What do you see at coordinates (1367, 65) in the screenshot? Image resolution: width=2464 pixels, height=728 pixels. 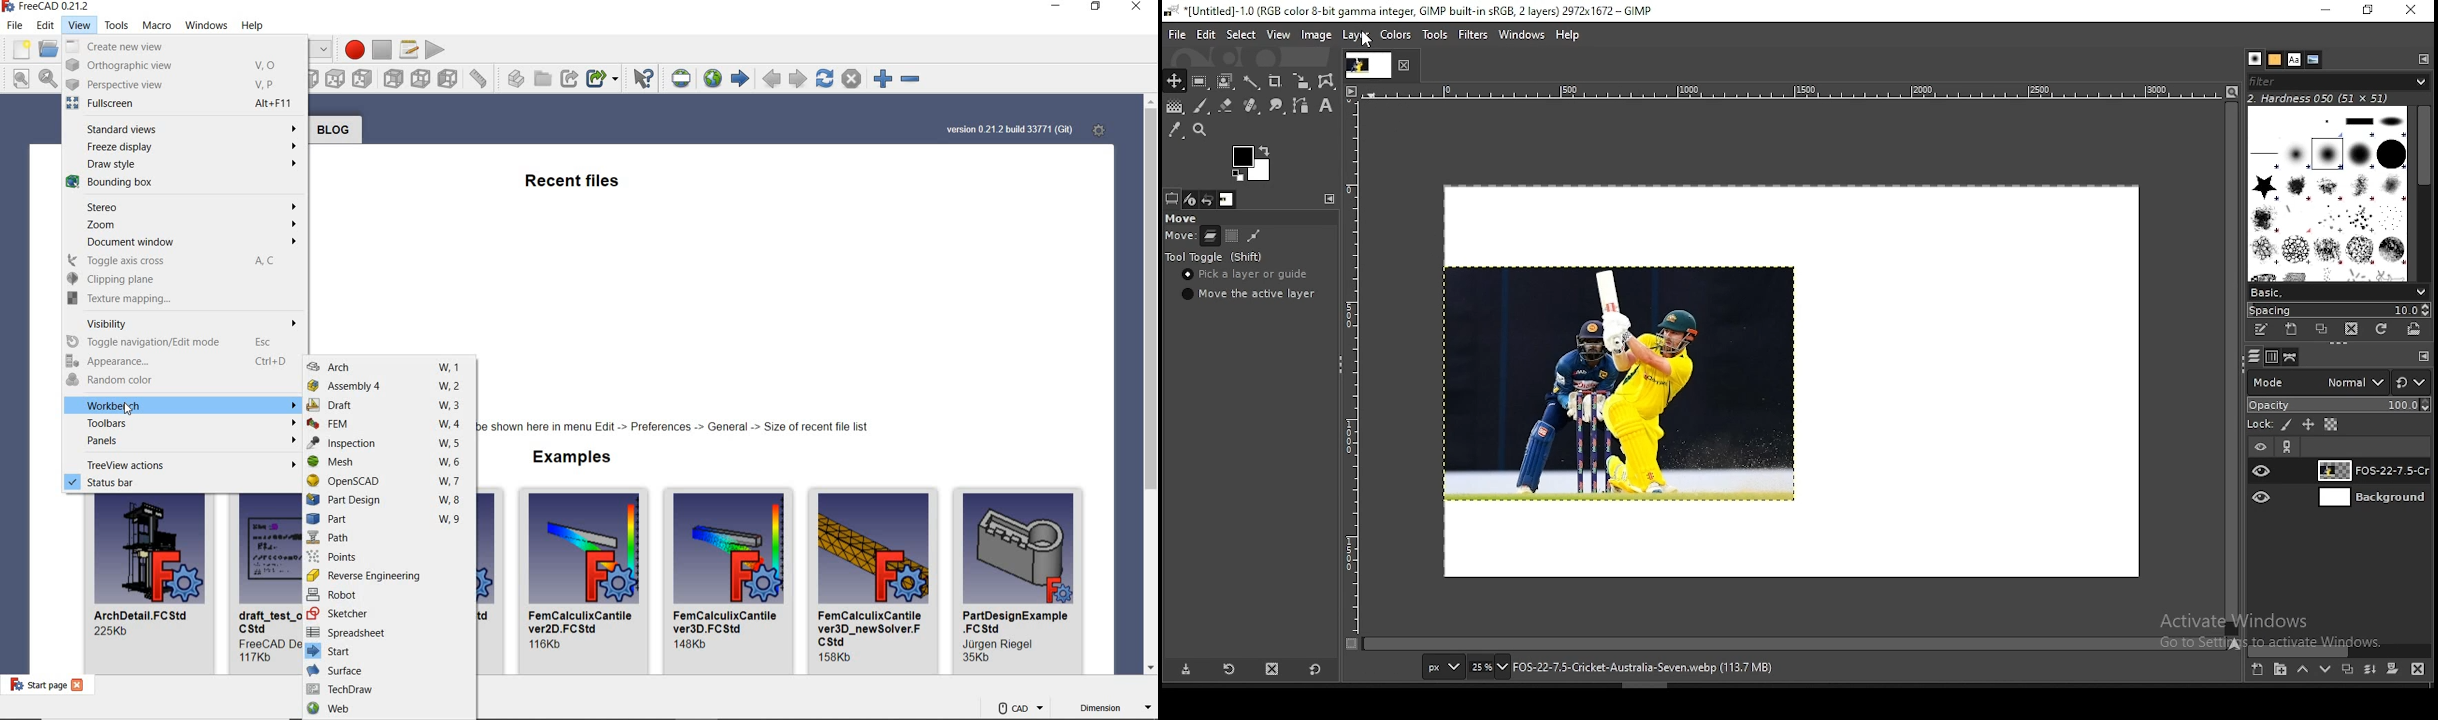 I see `tab` at bounding box center [1367, 65].